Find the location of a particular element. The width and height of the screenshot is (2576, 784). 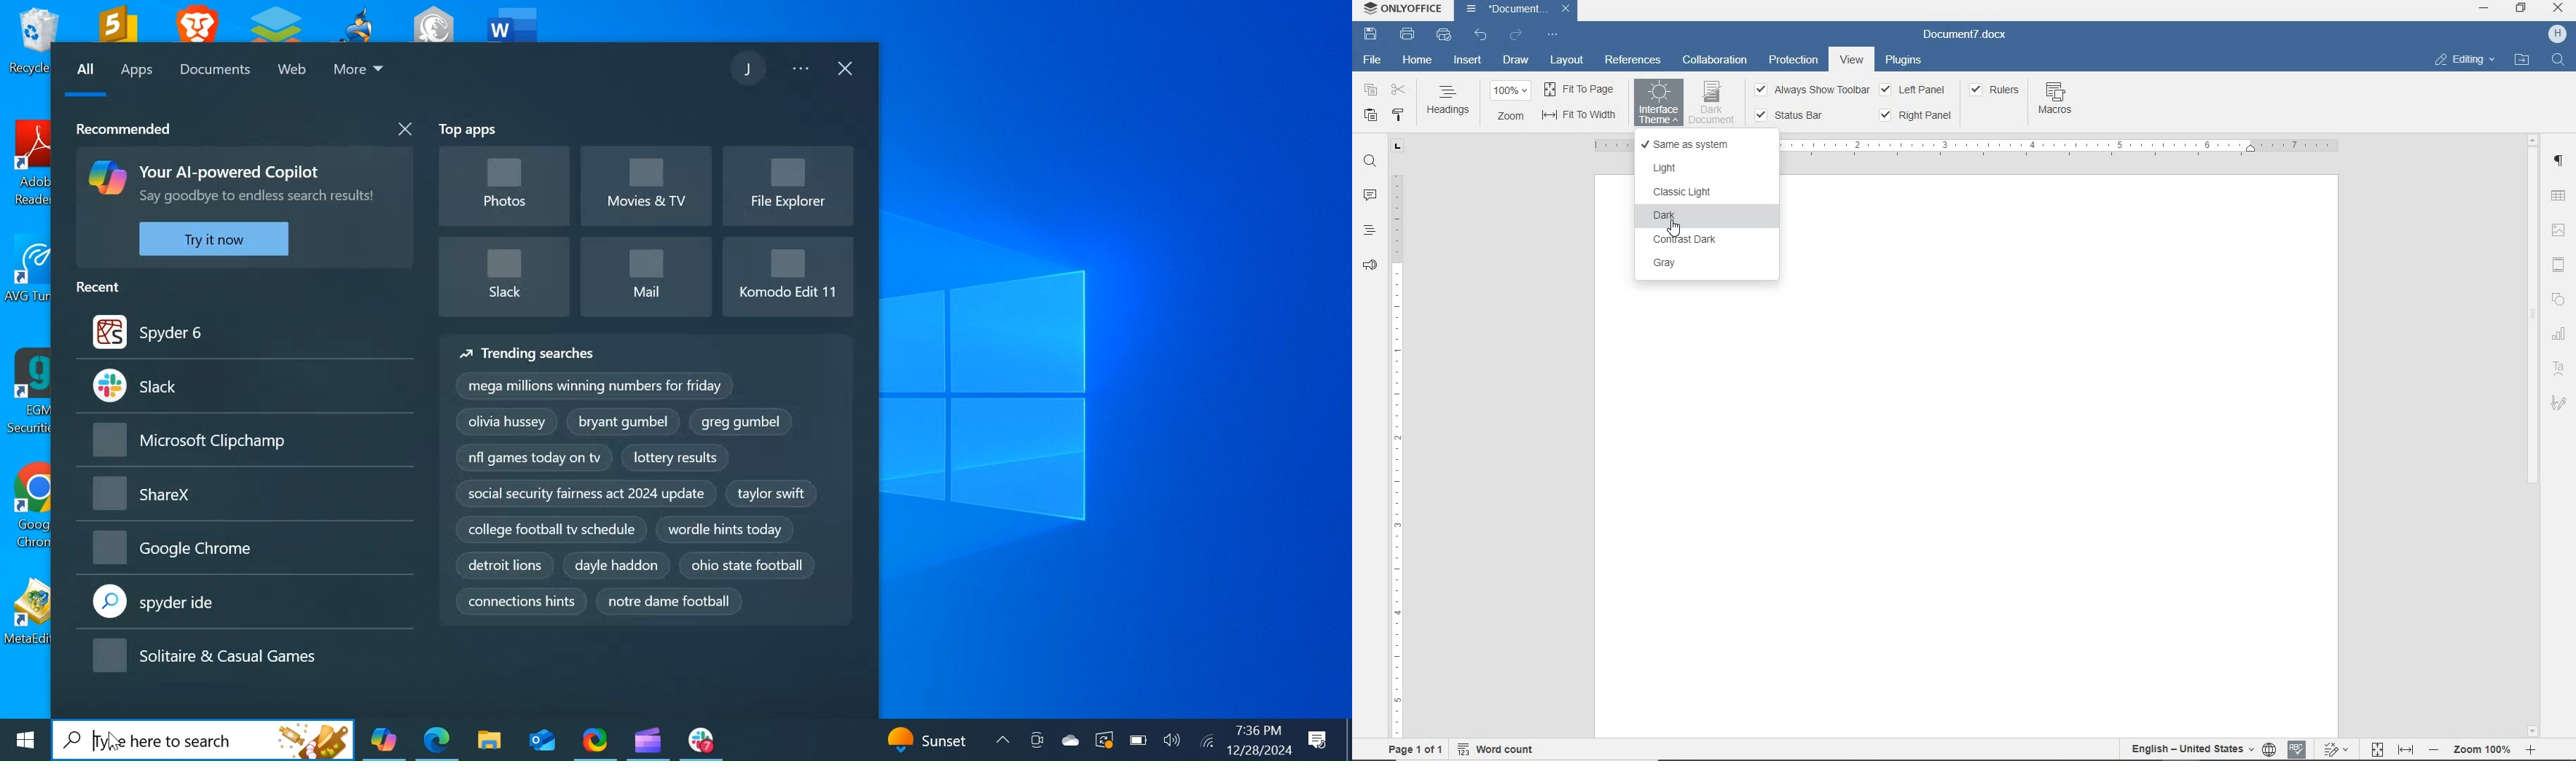

COMMENTS is located at coordinates (1369, 194).